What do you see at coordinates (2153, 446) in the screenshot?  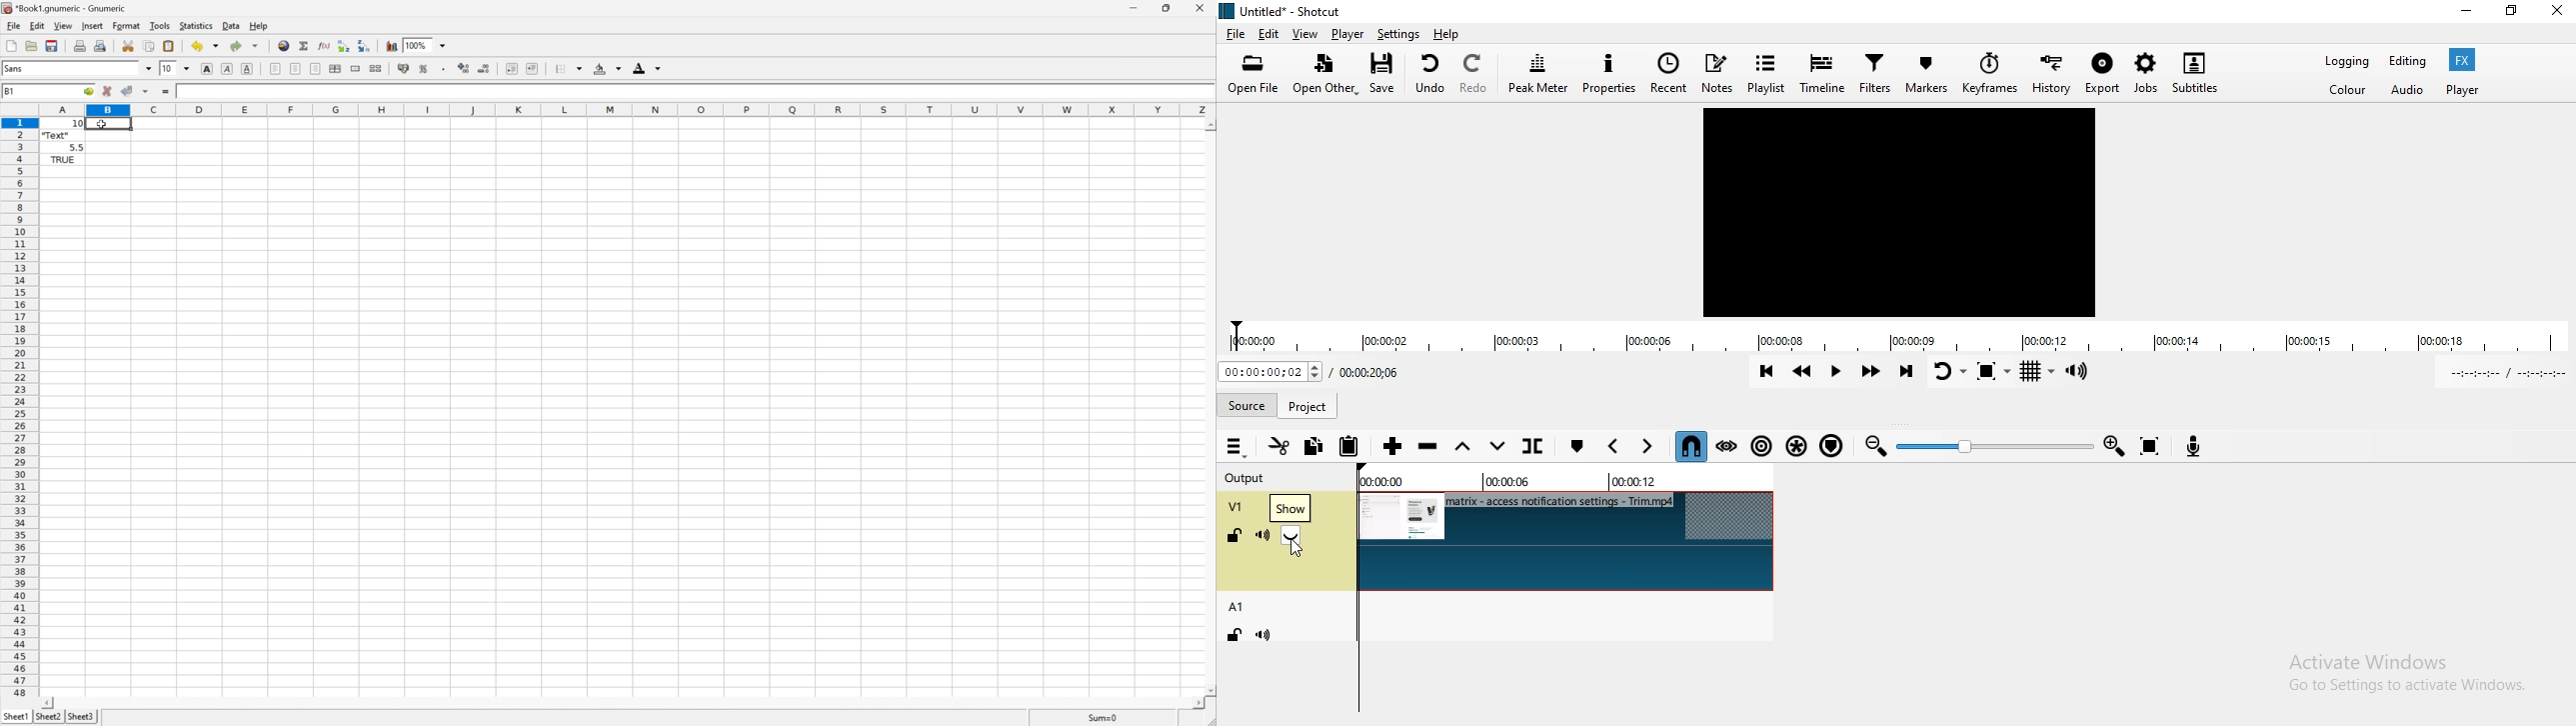 I see `Zoom timeline to fit` at bounding box center [2153, 446].